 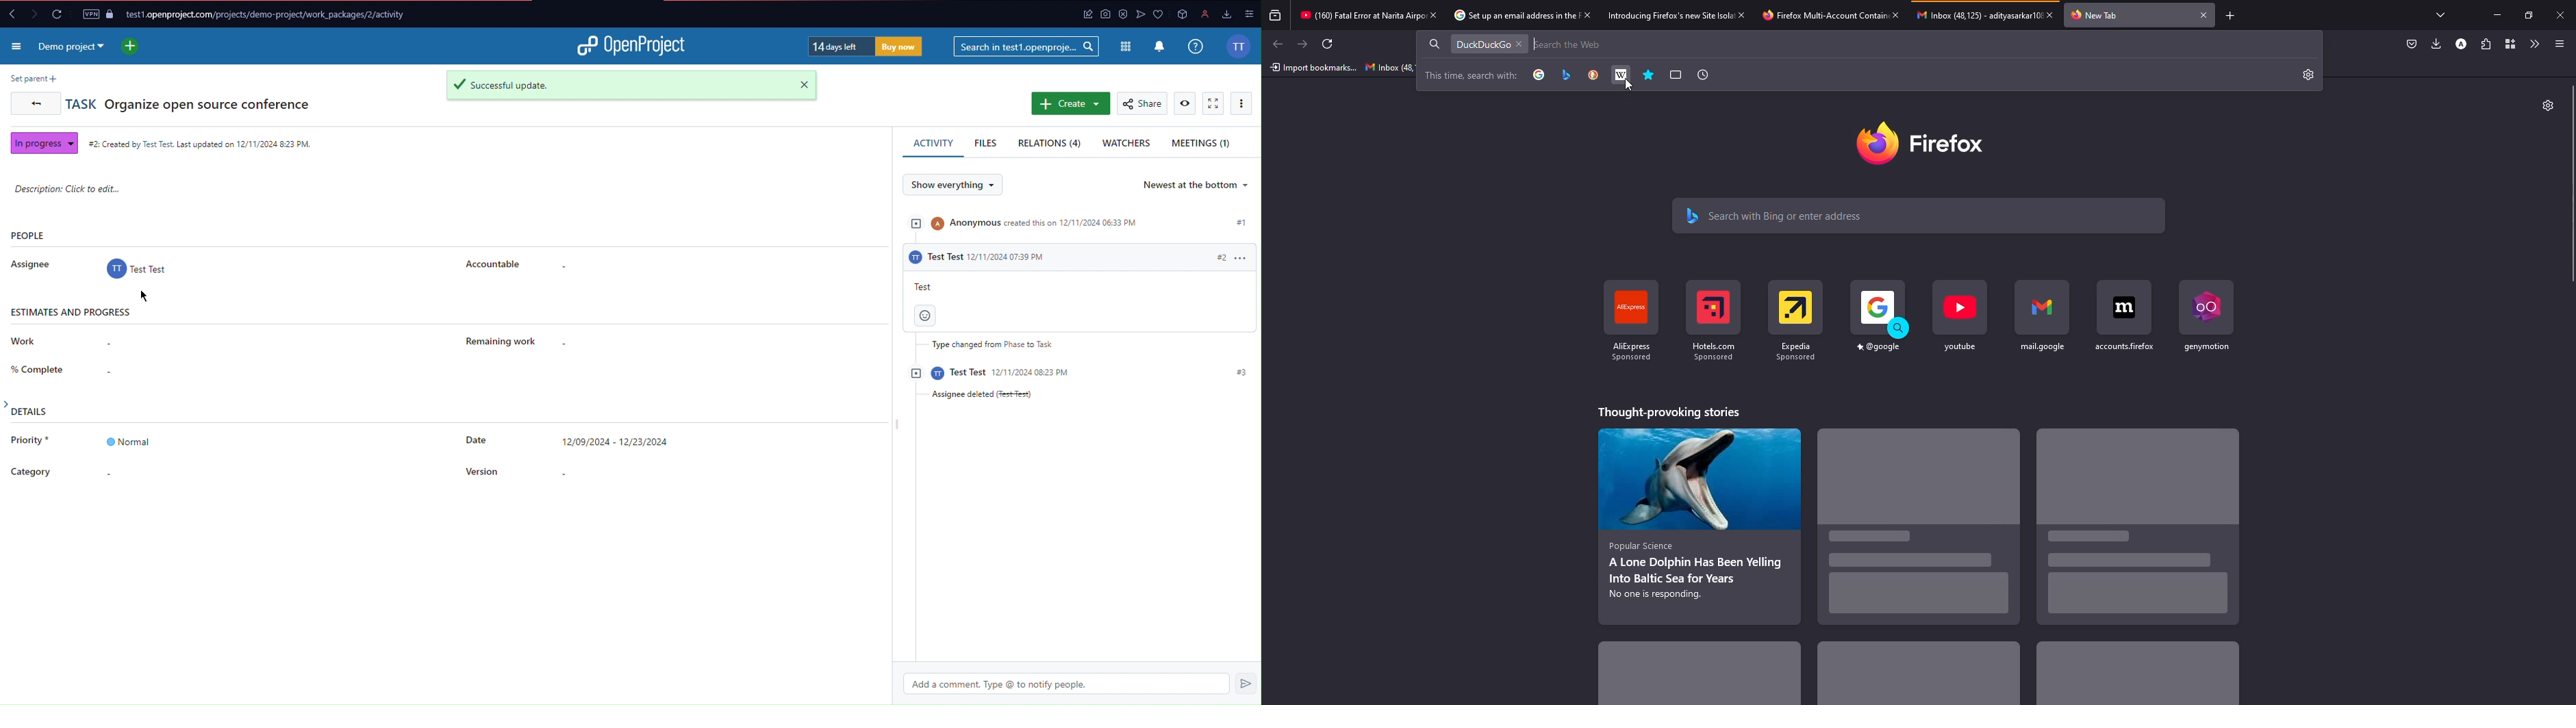 What do you see at coordinates (2134, 676) in the screenshot?
I see `stories` at bounding box center [2134, 676].